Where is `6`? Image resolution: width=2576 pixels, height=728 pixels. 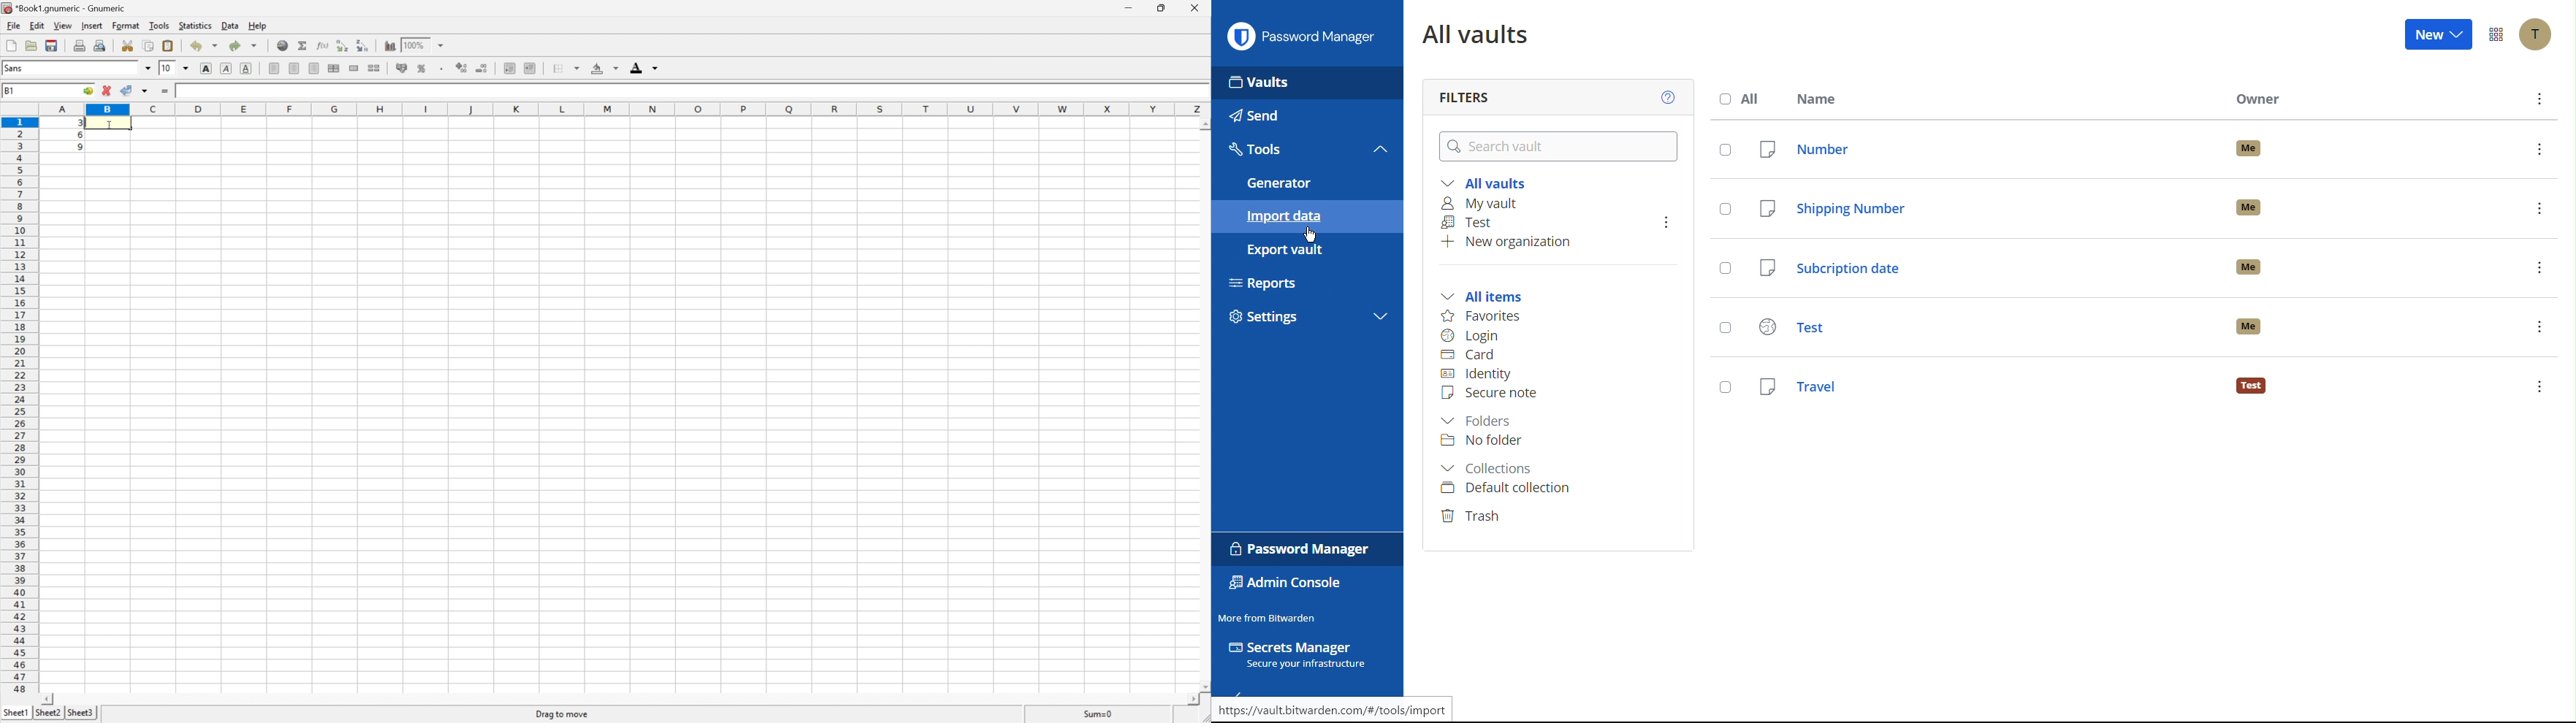 6 is located at coordinates (76, 136).